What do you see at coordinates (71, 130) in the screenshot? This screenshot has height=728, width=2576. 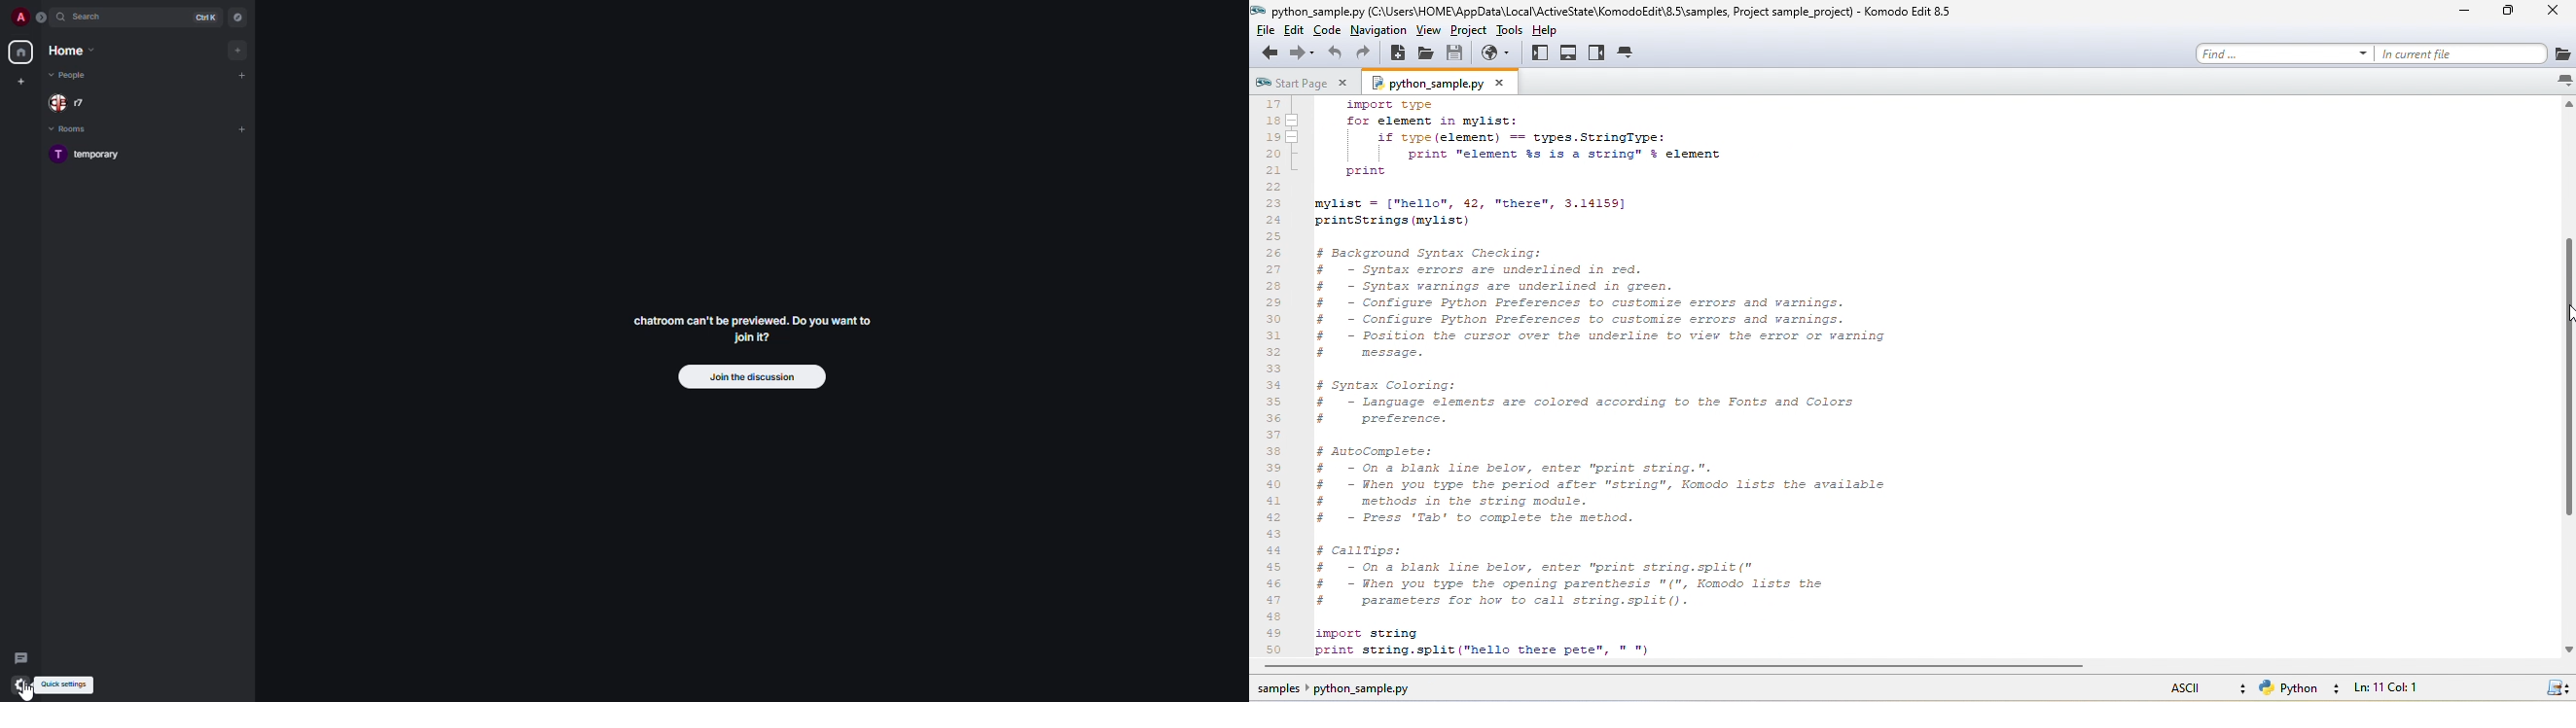 I see `rooms` at bounding box center [71, 130].